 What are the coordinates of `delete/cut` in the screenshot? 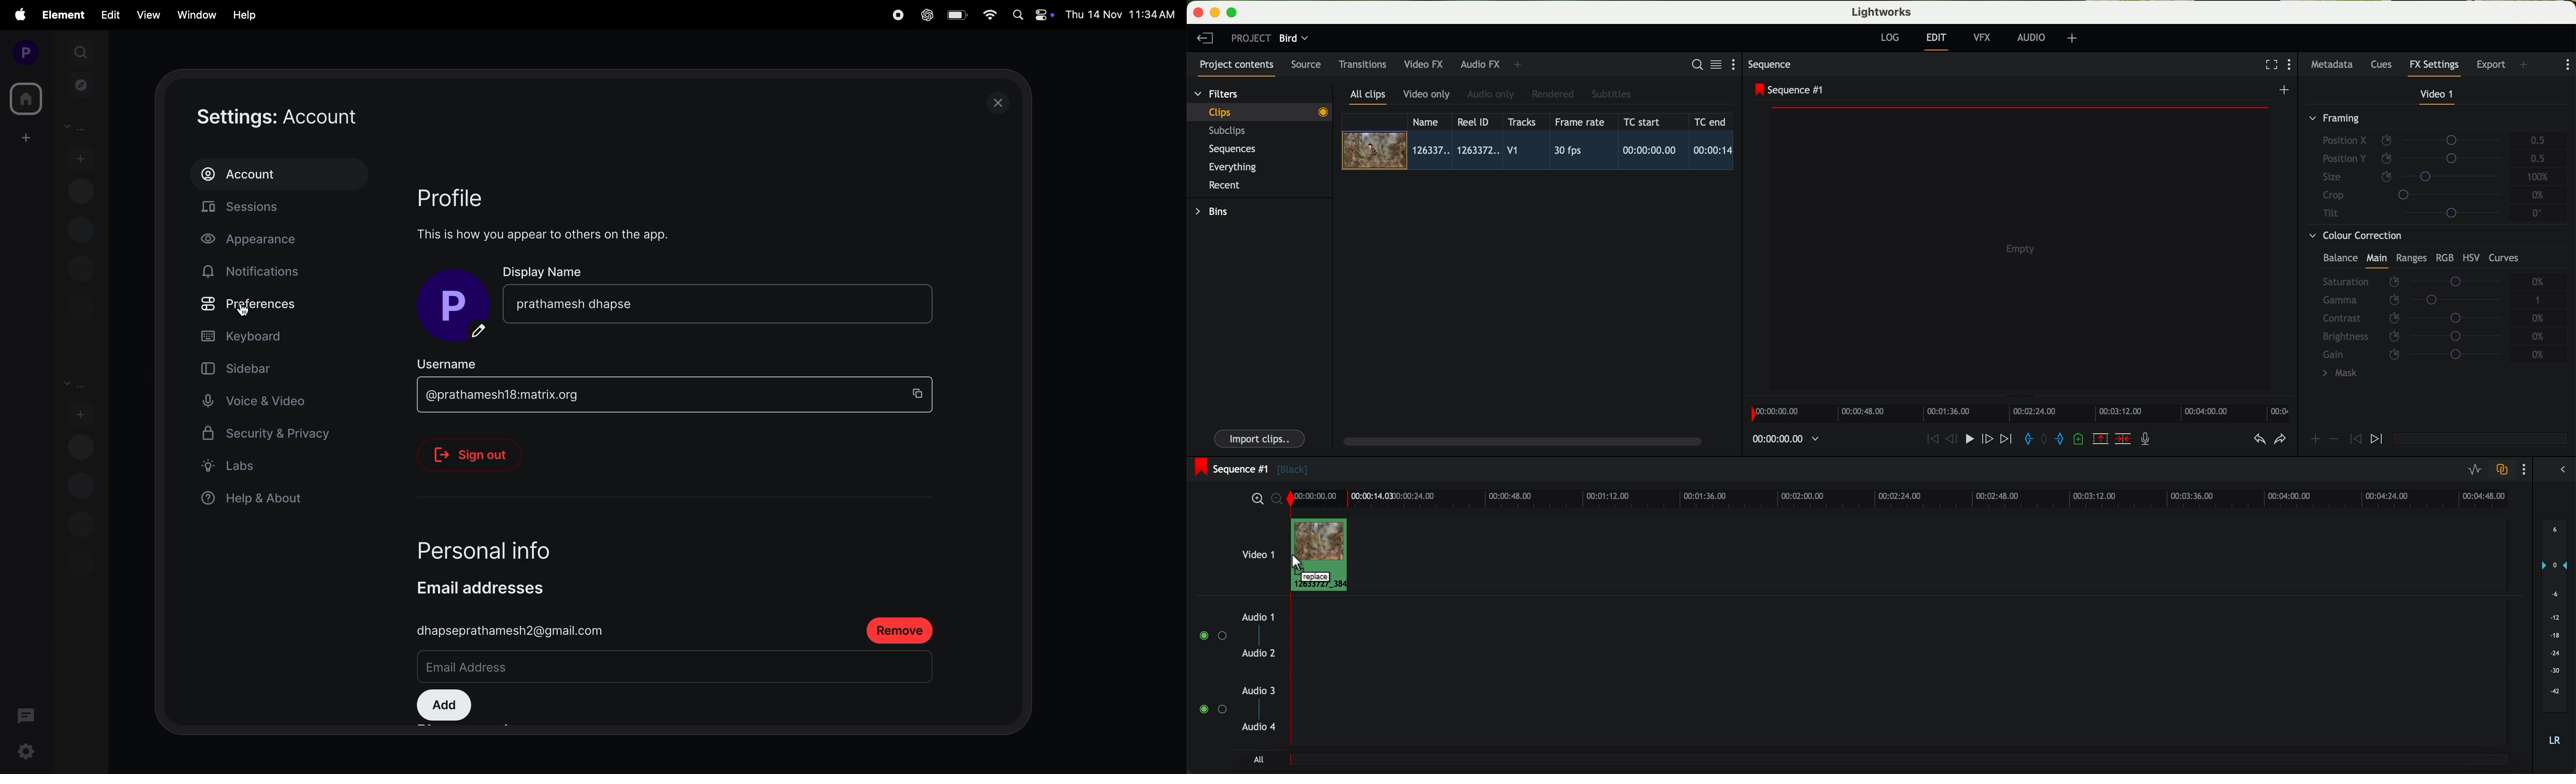 It's located at (2123, 439).